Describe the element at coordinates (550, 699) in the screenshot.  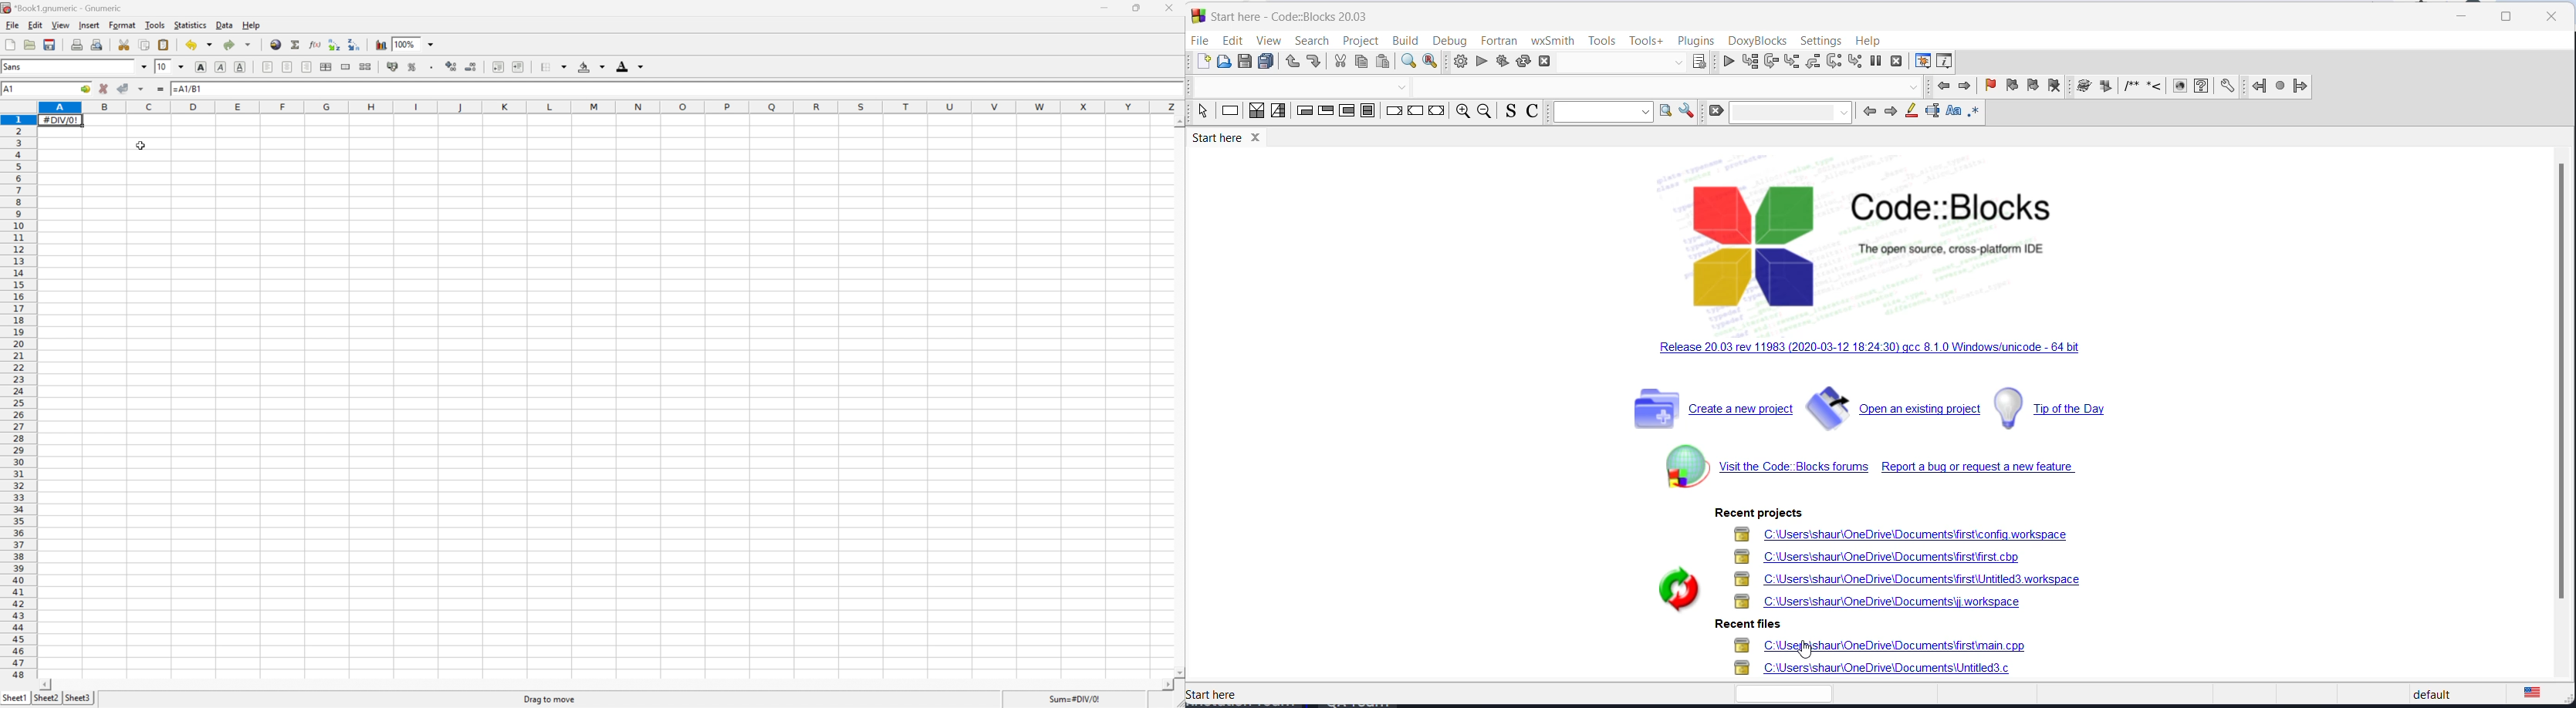
I see `Drag to move` at that location.